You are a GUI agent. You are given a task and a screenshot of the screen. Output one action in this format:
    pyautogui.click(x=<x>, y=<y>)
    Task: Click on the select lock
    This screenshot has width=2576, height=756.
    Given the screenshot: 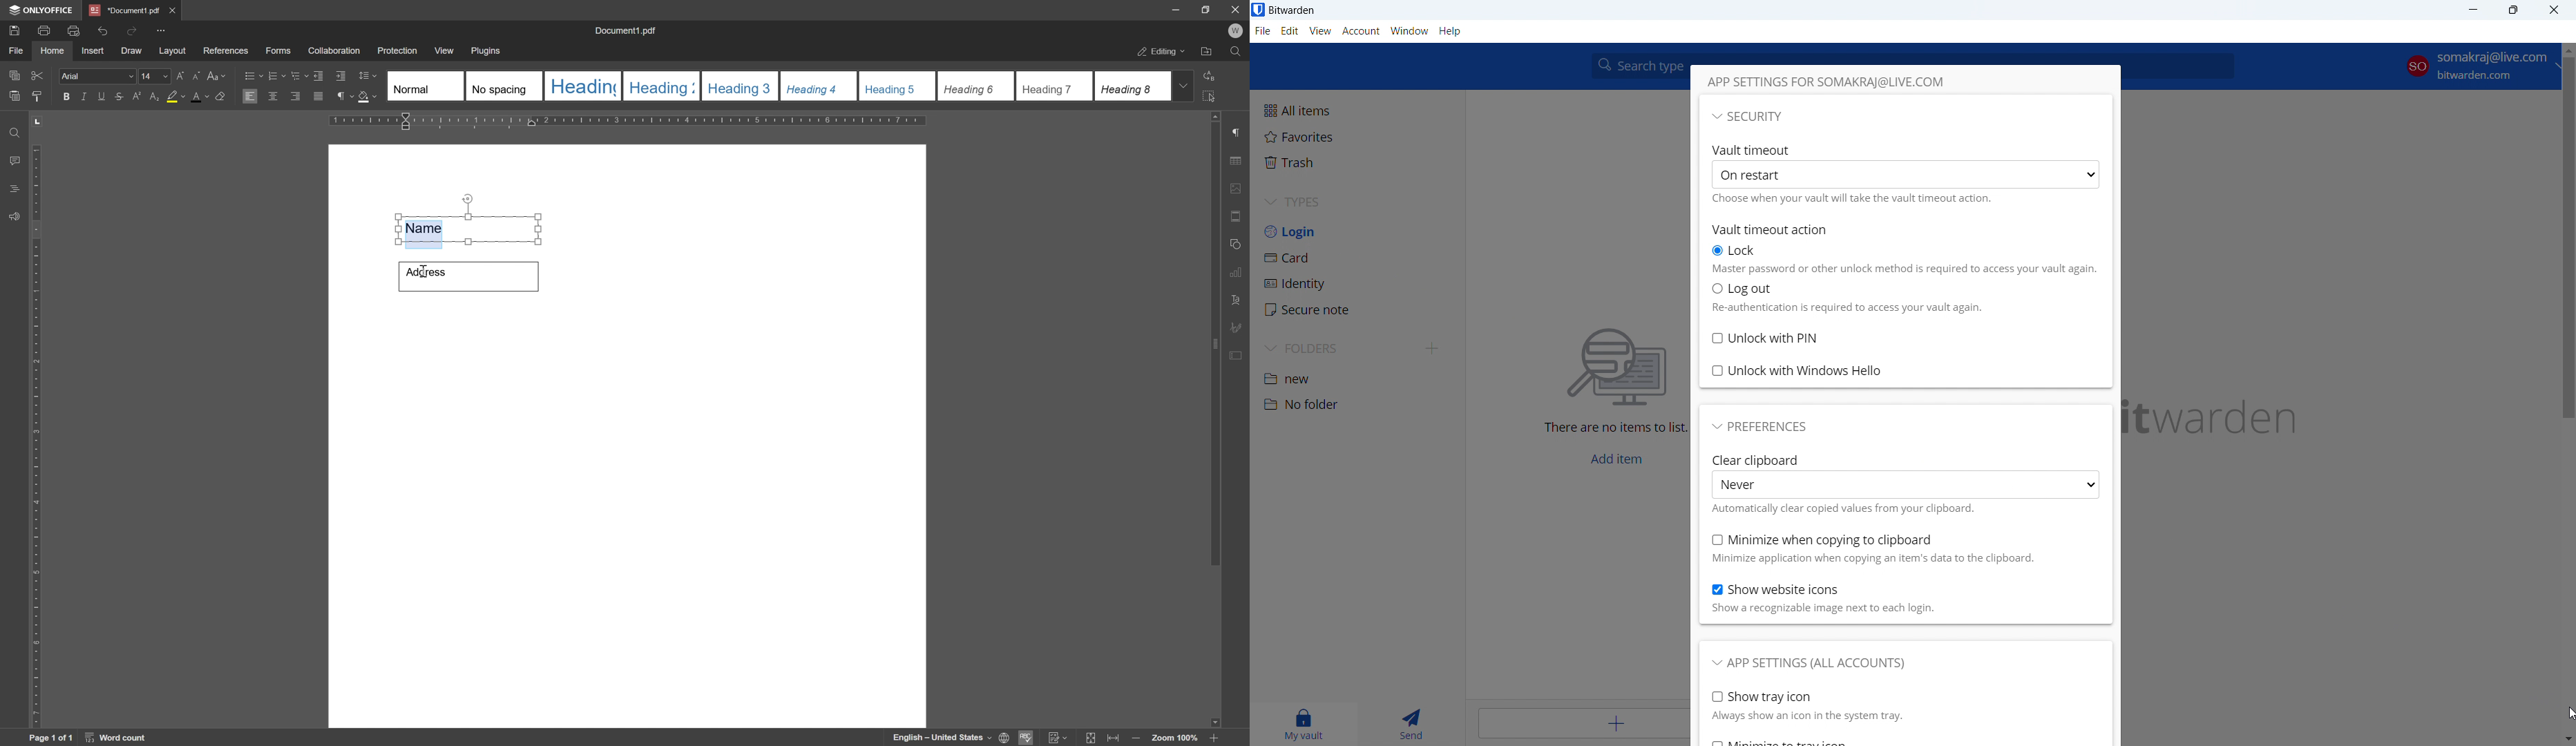 What is the action you would take?
    pyautogui.click(x=1902, y=259)
    